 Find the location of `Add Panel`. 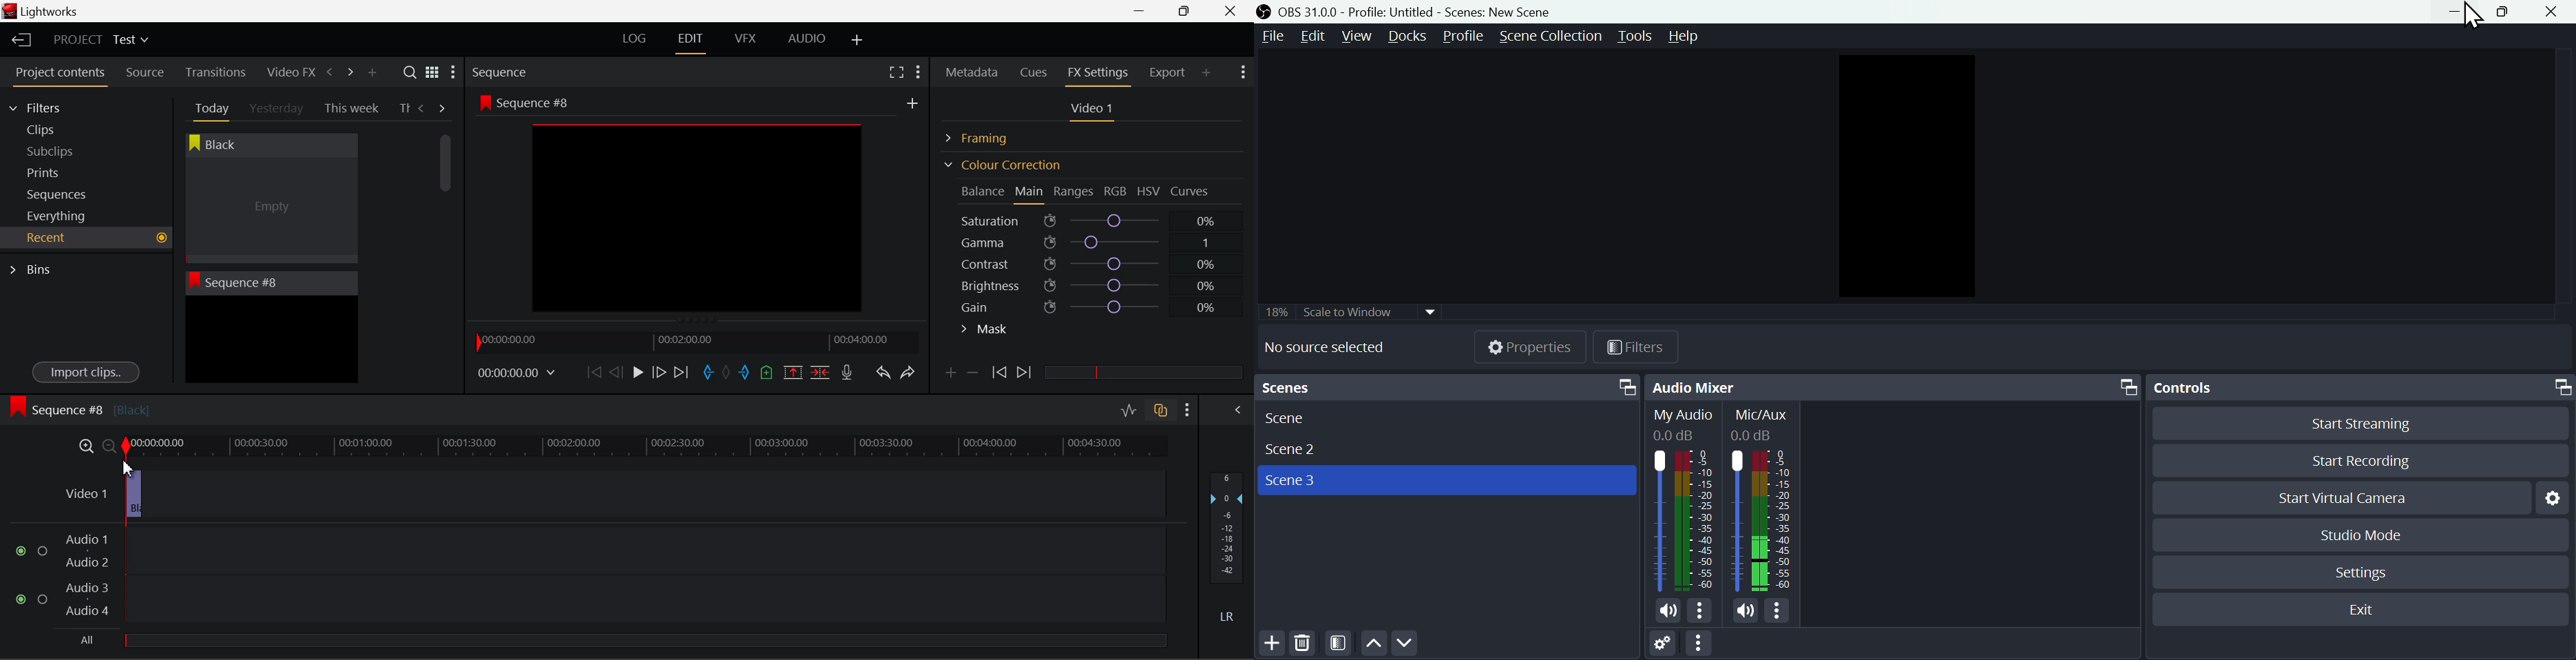

Add Panel is located at coordinates (372, 73).